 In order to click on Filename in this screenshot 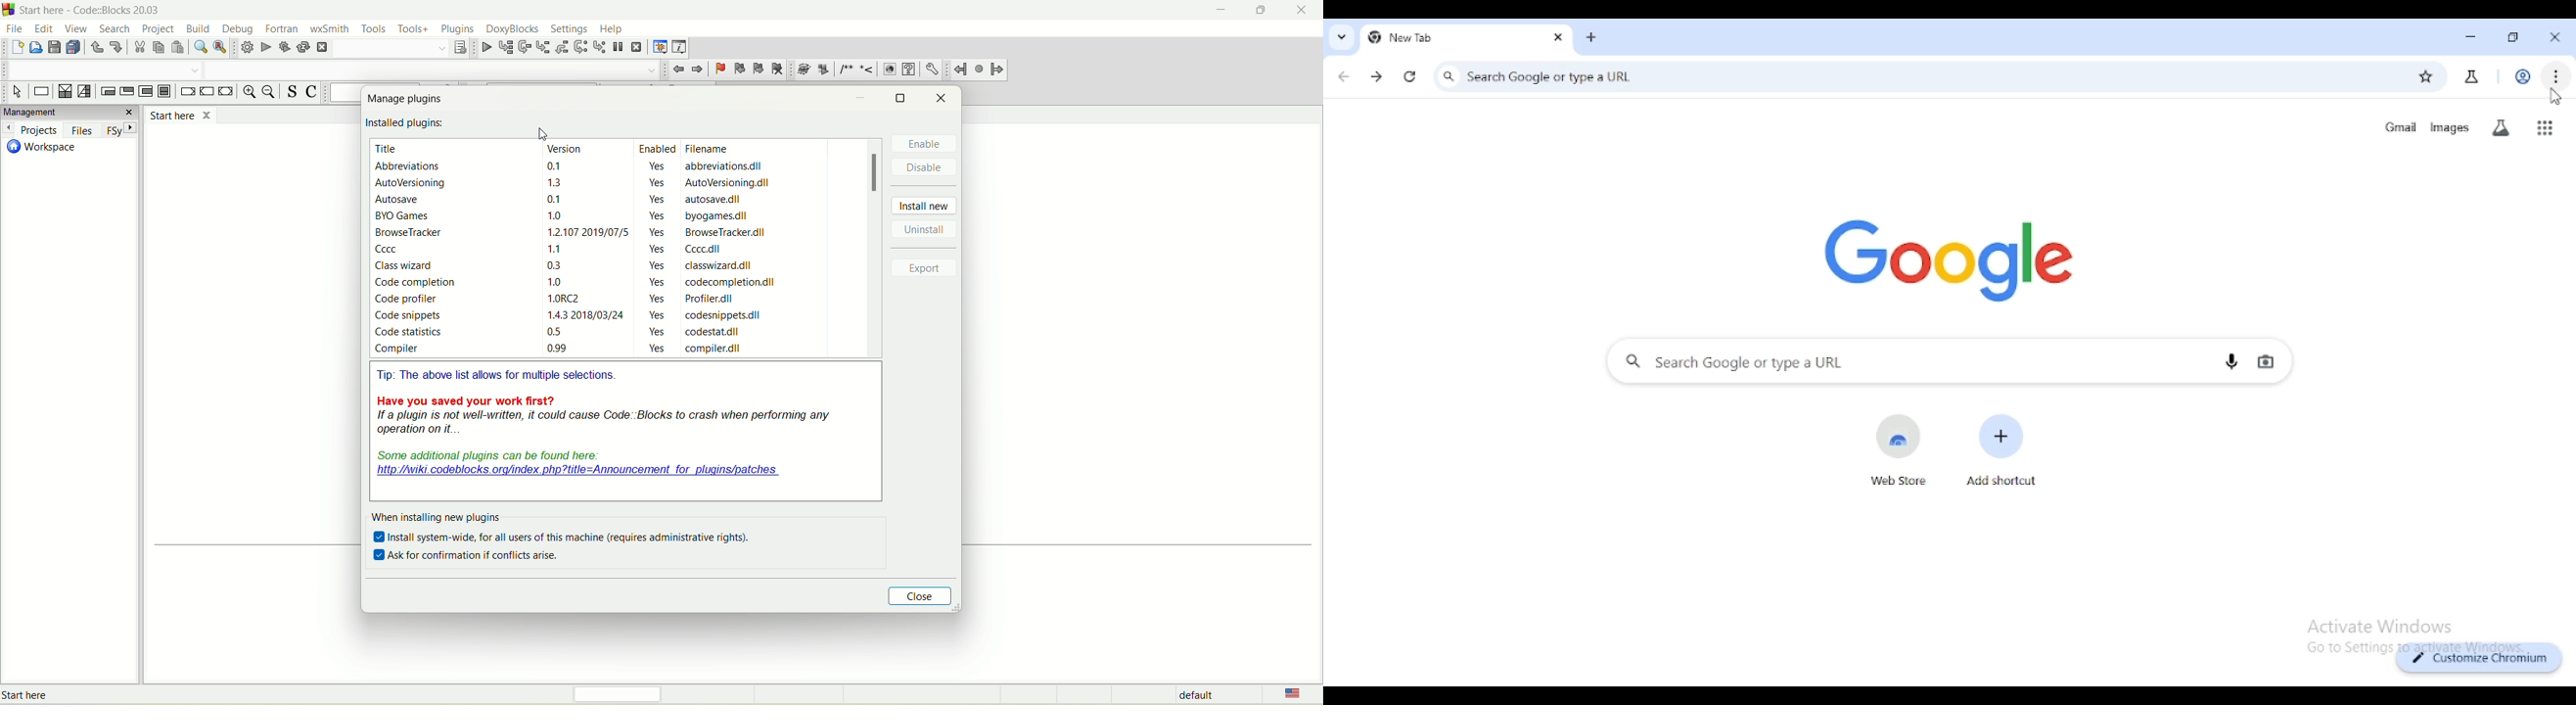, I will do `click(713, 149)`.